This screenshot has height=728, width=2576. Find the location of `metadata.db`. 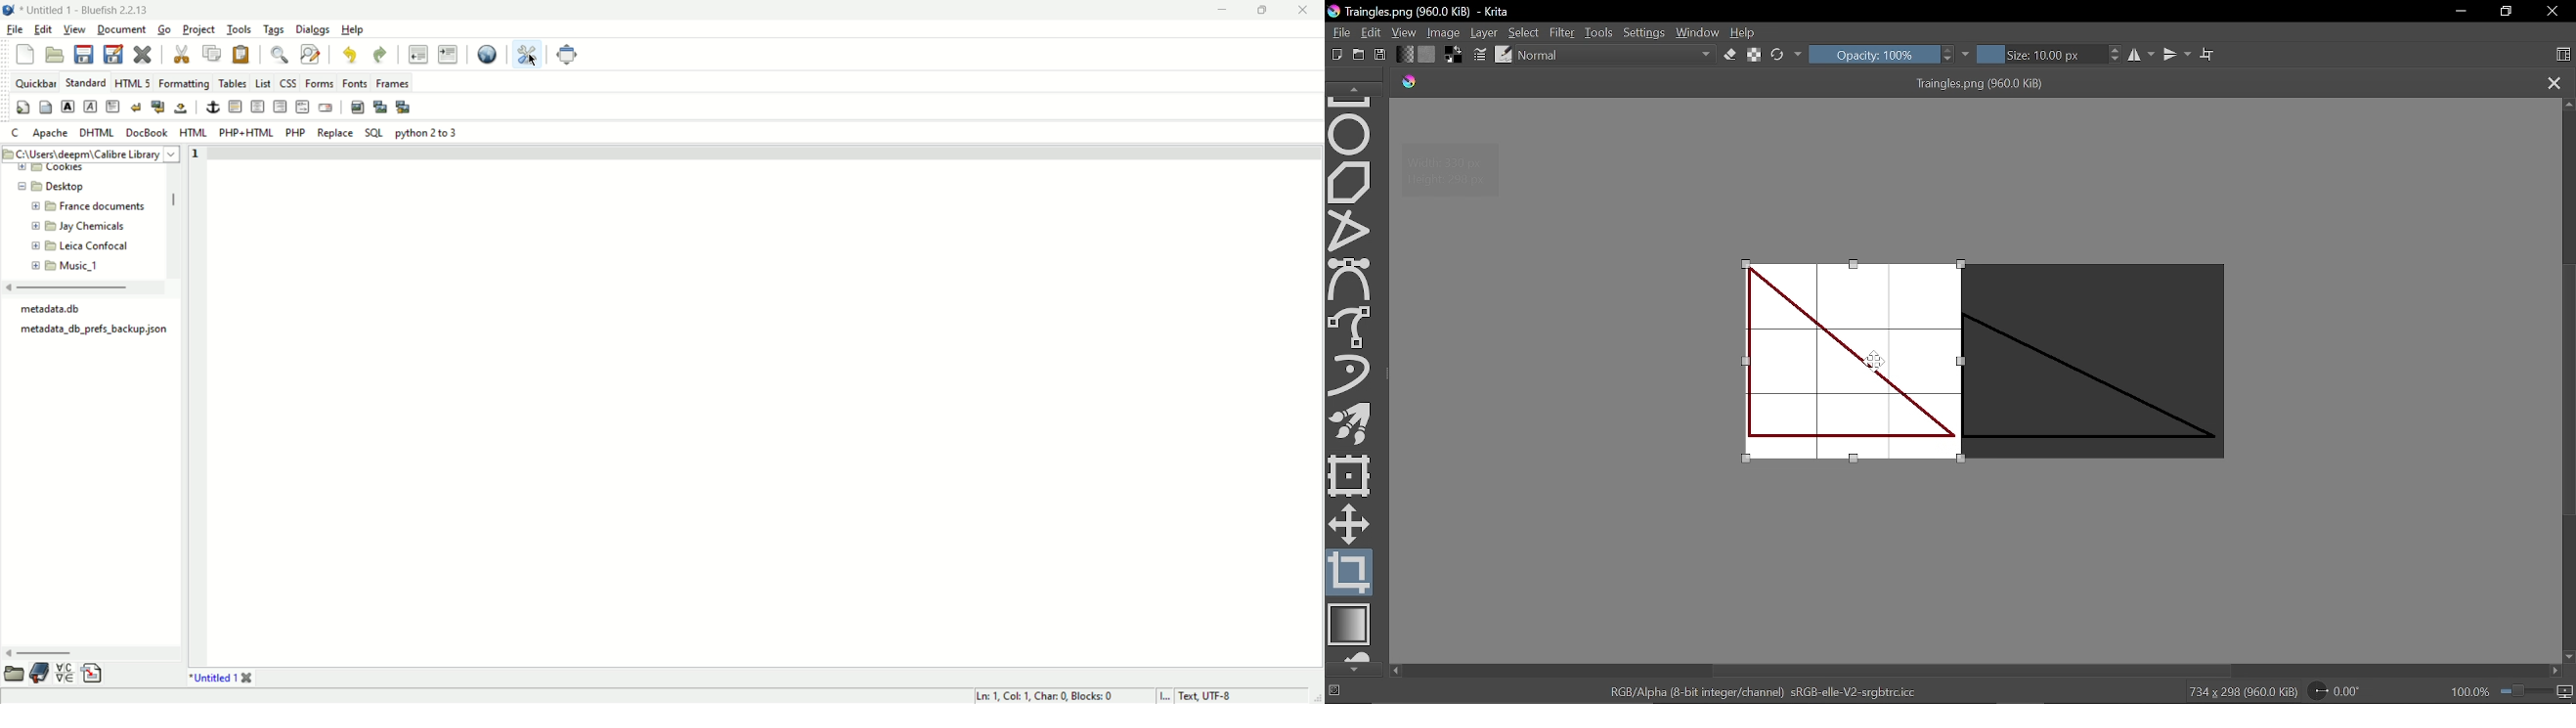

metadata.db is located at coordinates (61, 309).